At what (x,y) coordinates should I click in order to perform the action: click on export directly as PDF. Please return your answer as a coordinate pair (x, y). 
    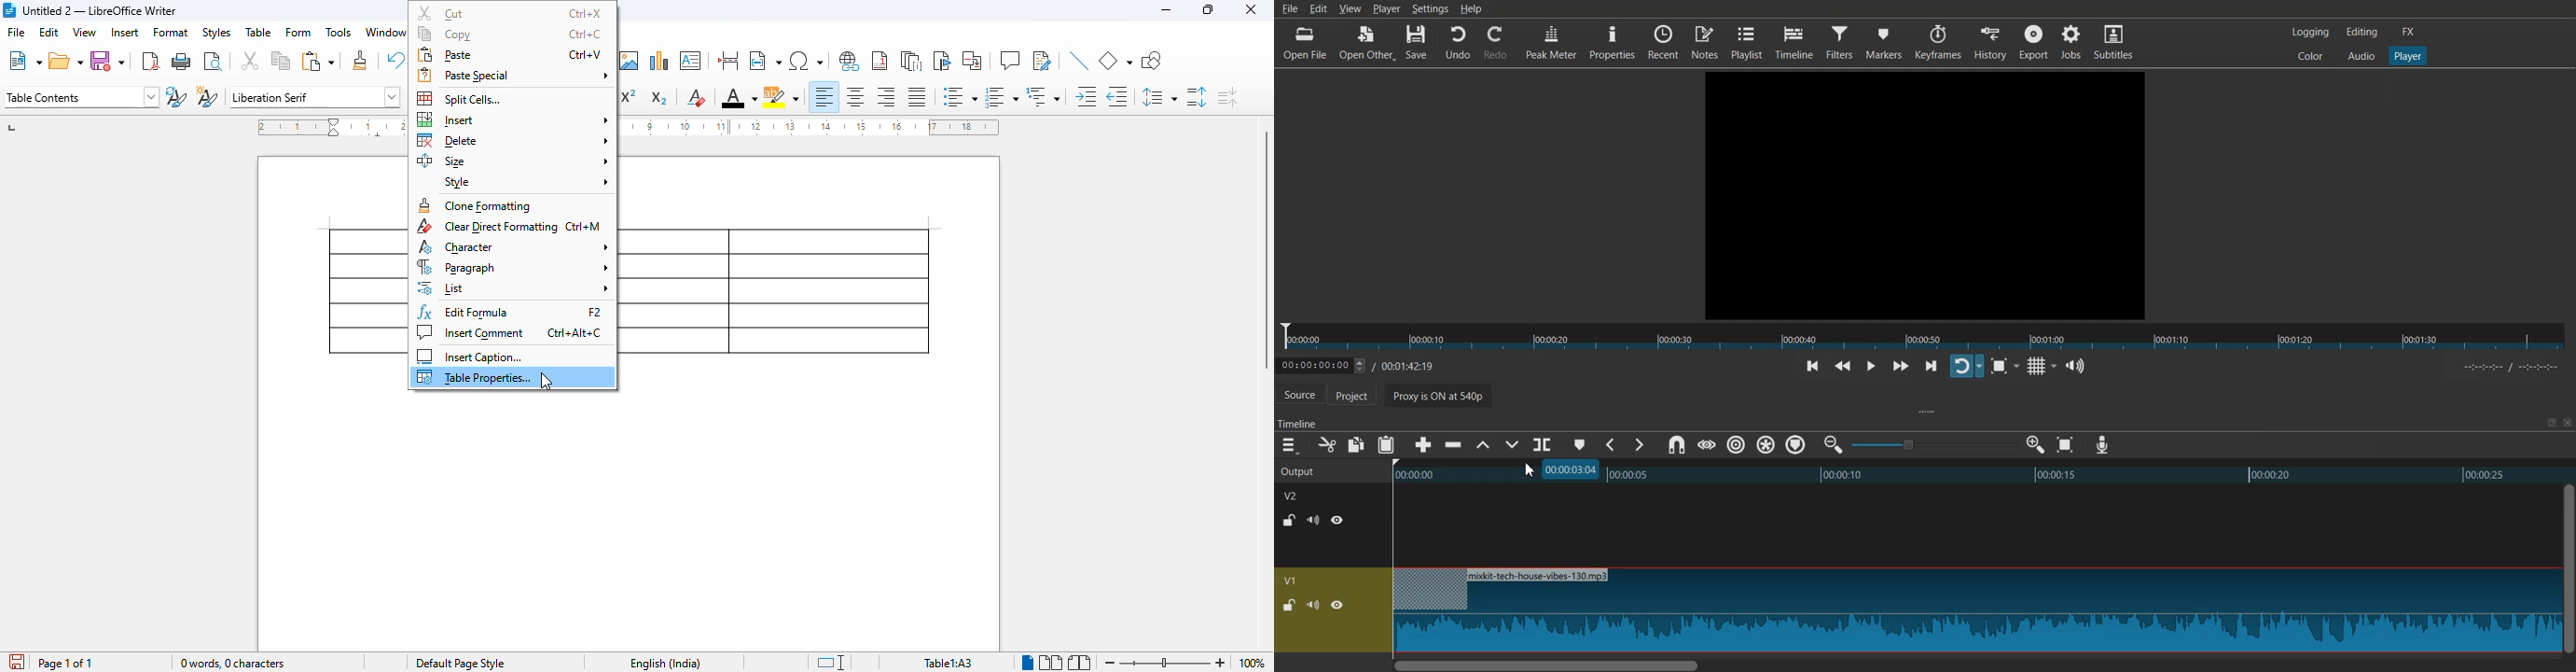
    Looking at the image, I should click on (150, 62).